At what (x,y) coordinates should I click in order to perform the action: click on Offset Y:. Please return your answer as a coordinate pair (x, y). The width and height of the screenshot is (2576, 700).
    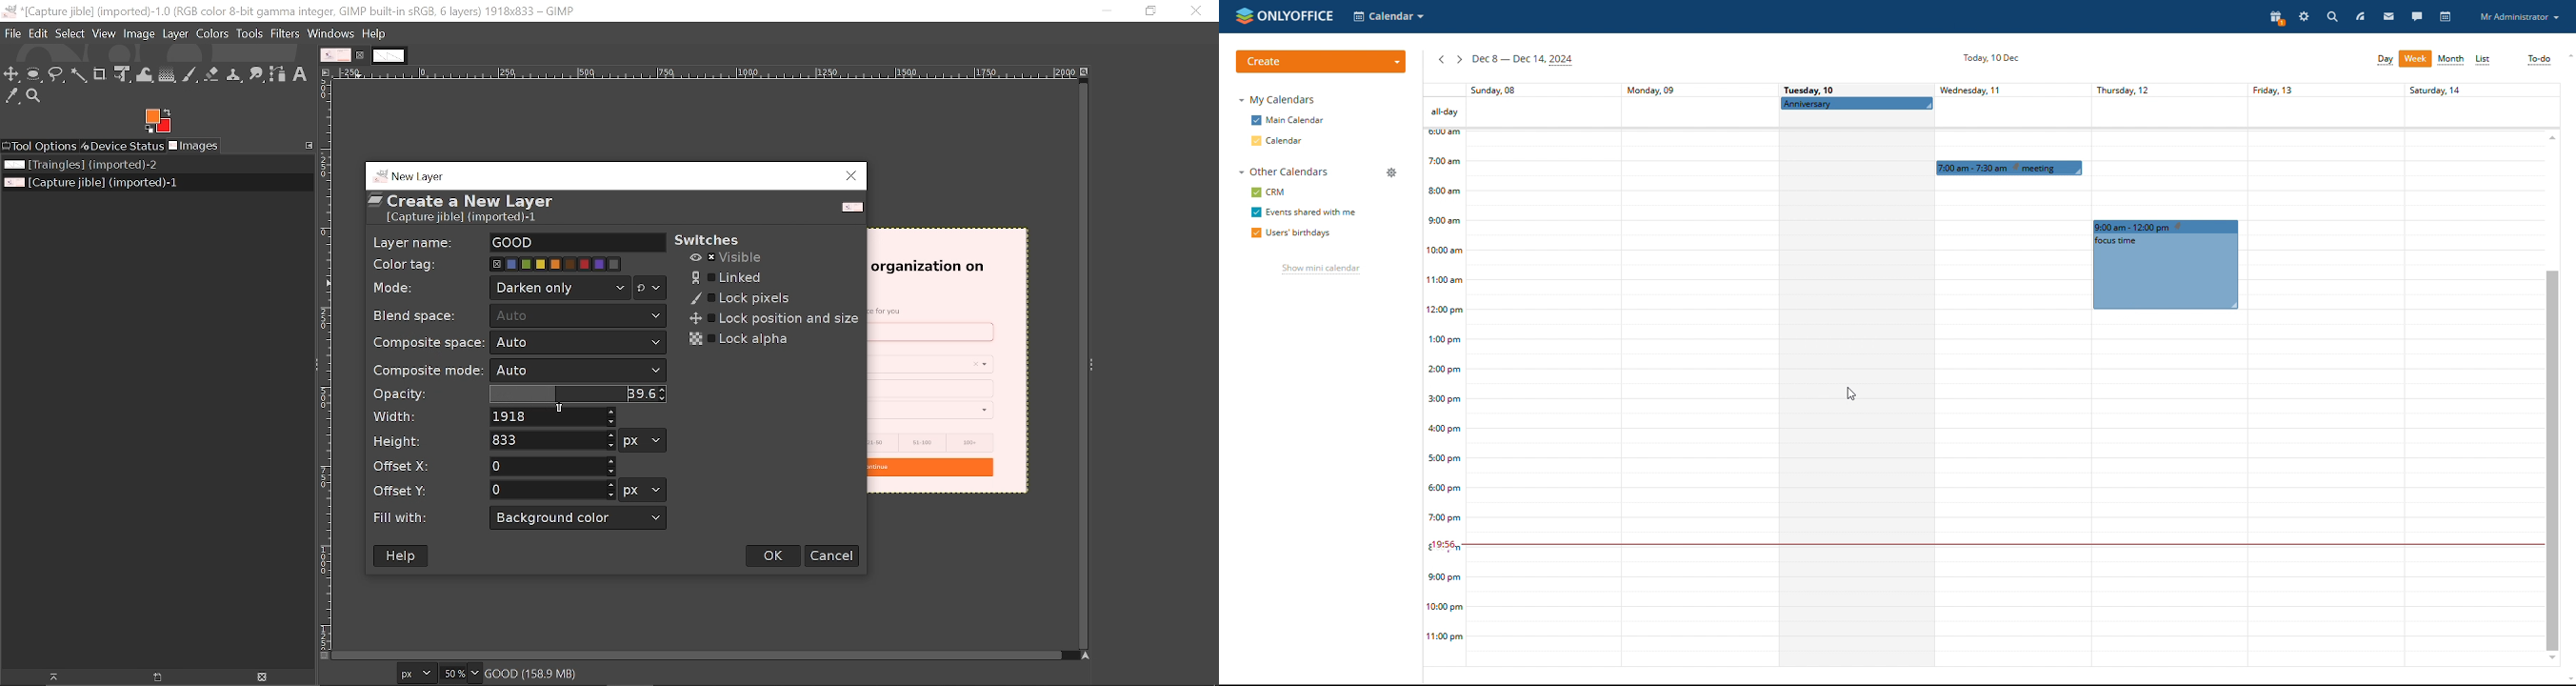
    Looking at the image, I should click on (409, 489).